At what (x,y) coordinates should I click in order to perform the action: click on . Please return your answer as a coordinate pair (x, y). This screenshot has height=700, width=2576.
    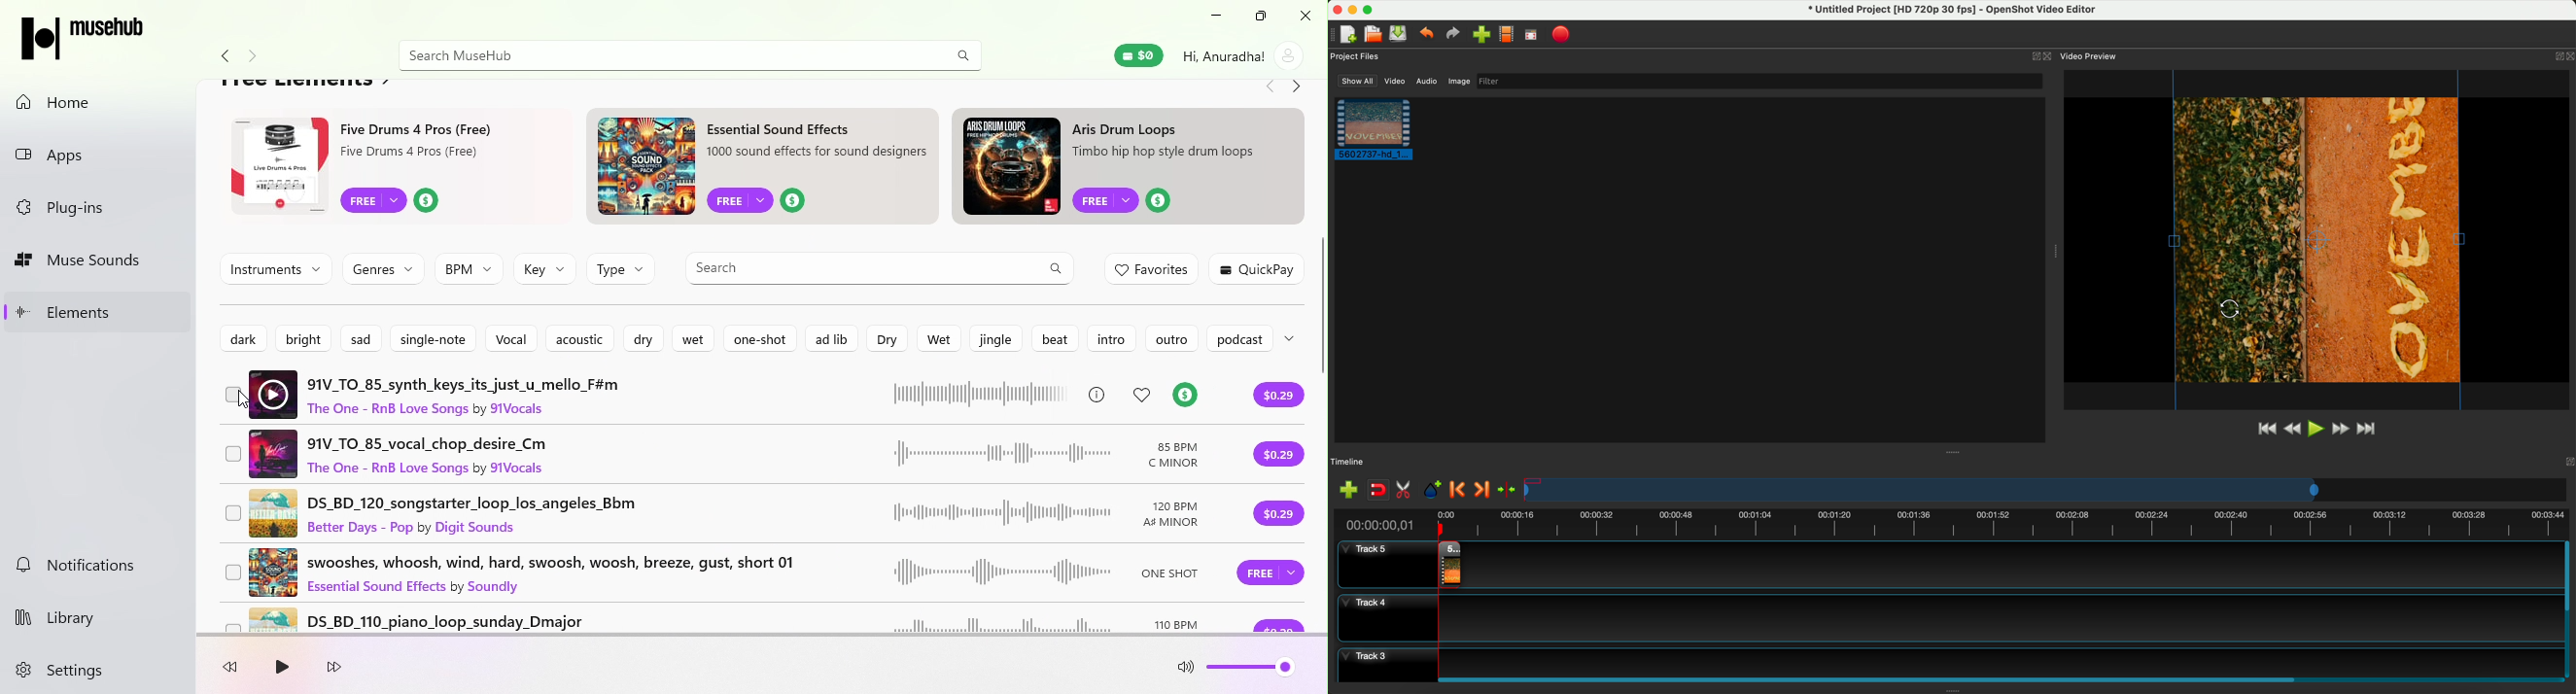
    Looking at the image, I should click on (1955, 451).